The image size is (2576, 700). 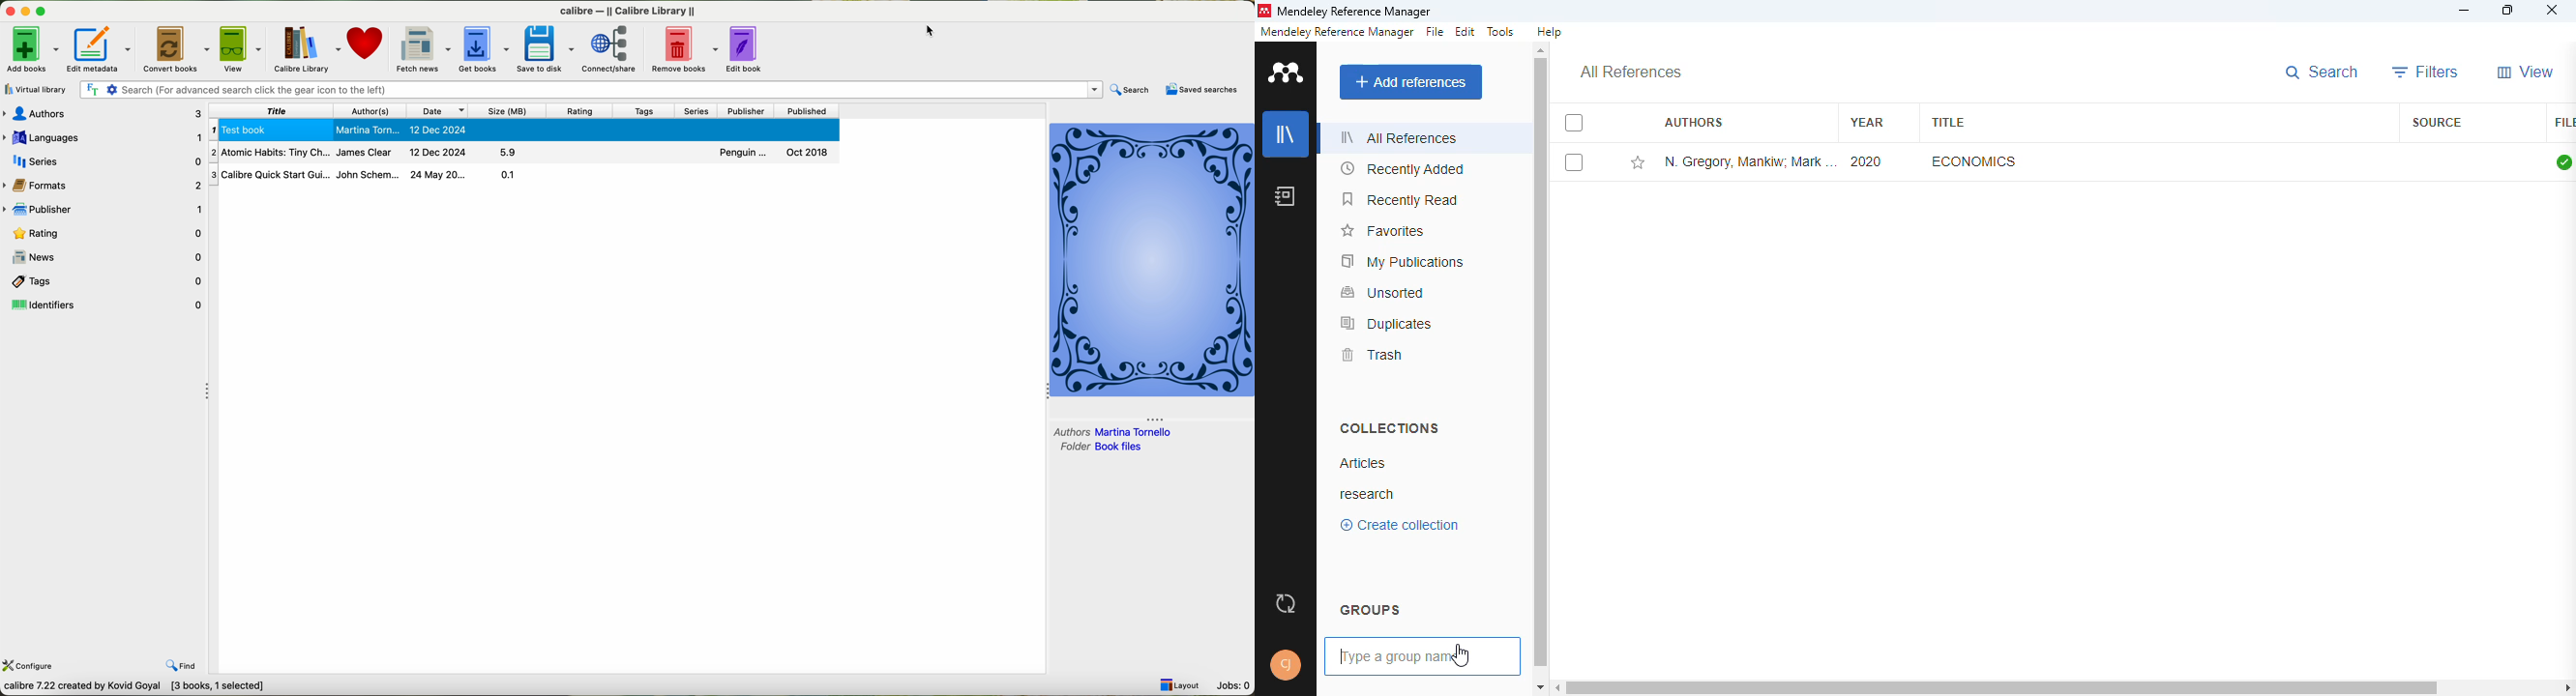 I want to click on add this reference to favorites, so click(x=1639, y=163).